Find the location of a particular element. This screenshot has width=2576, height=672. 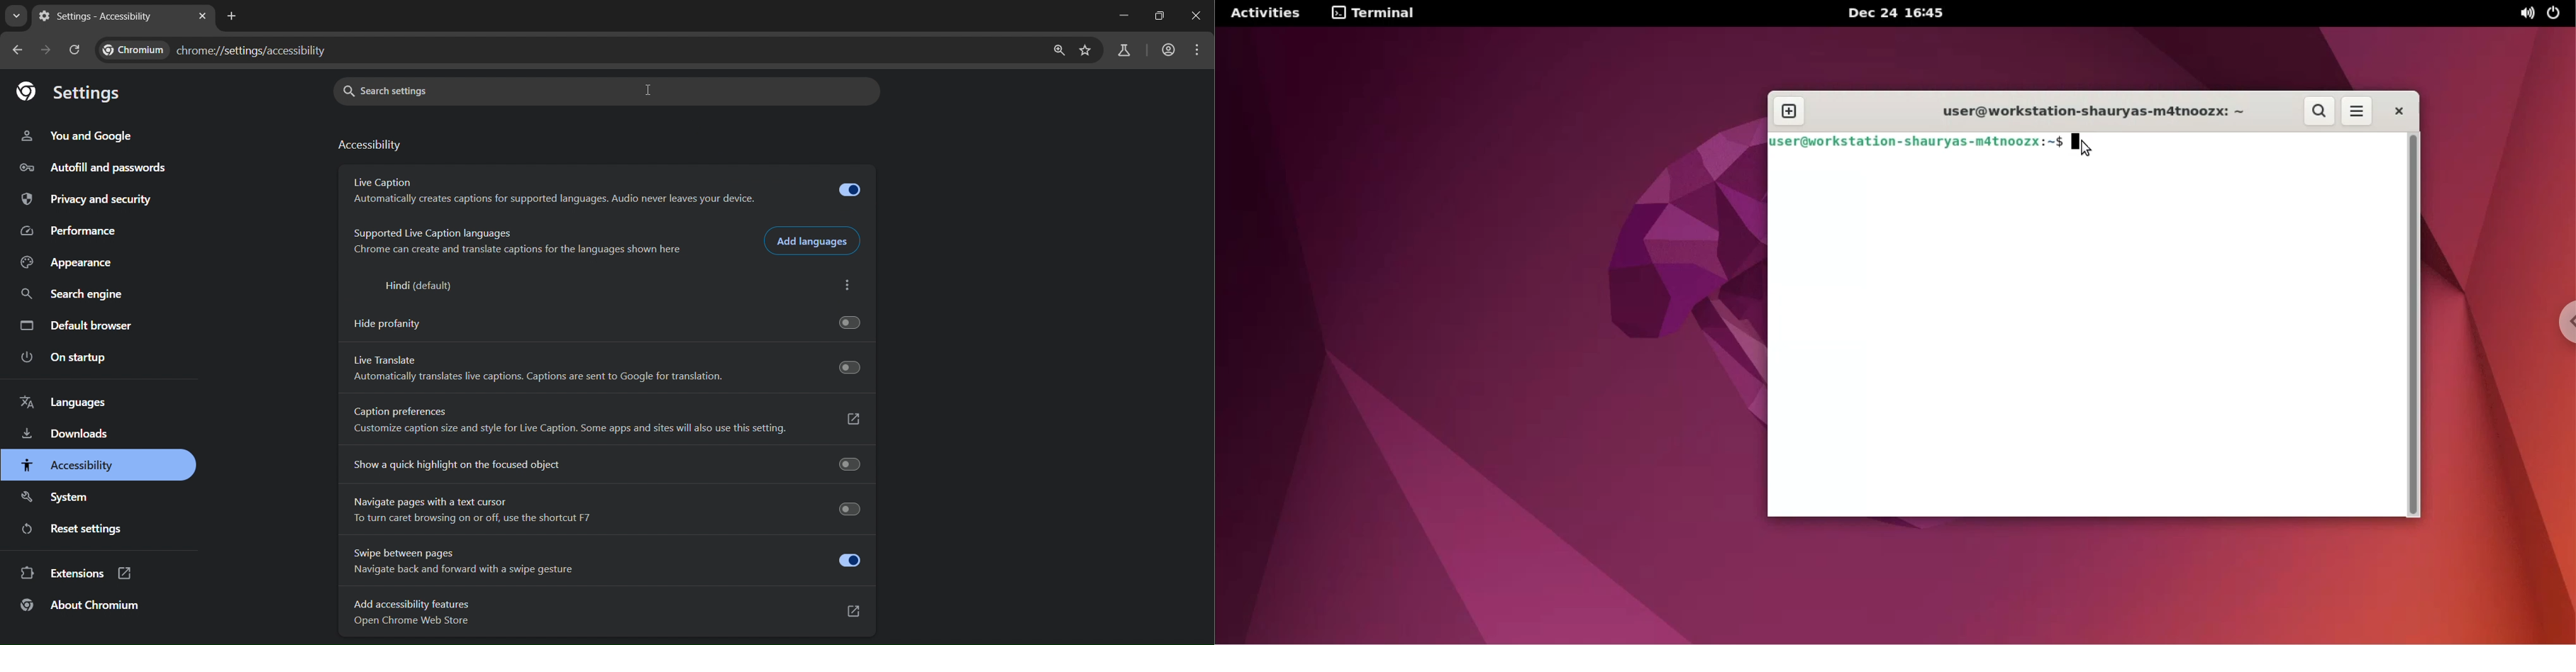

new tab is located at coordinates (231, 16).